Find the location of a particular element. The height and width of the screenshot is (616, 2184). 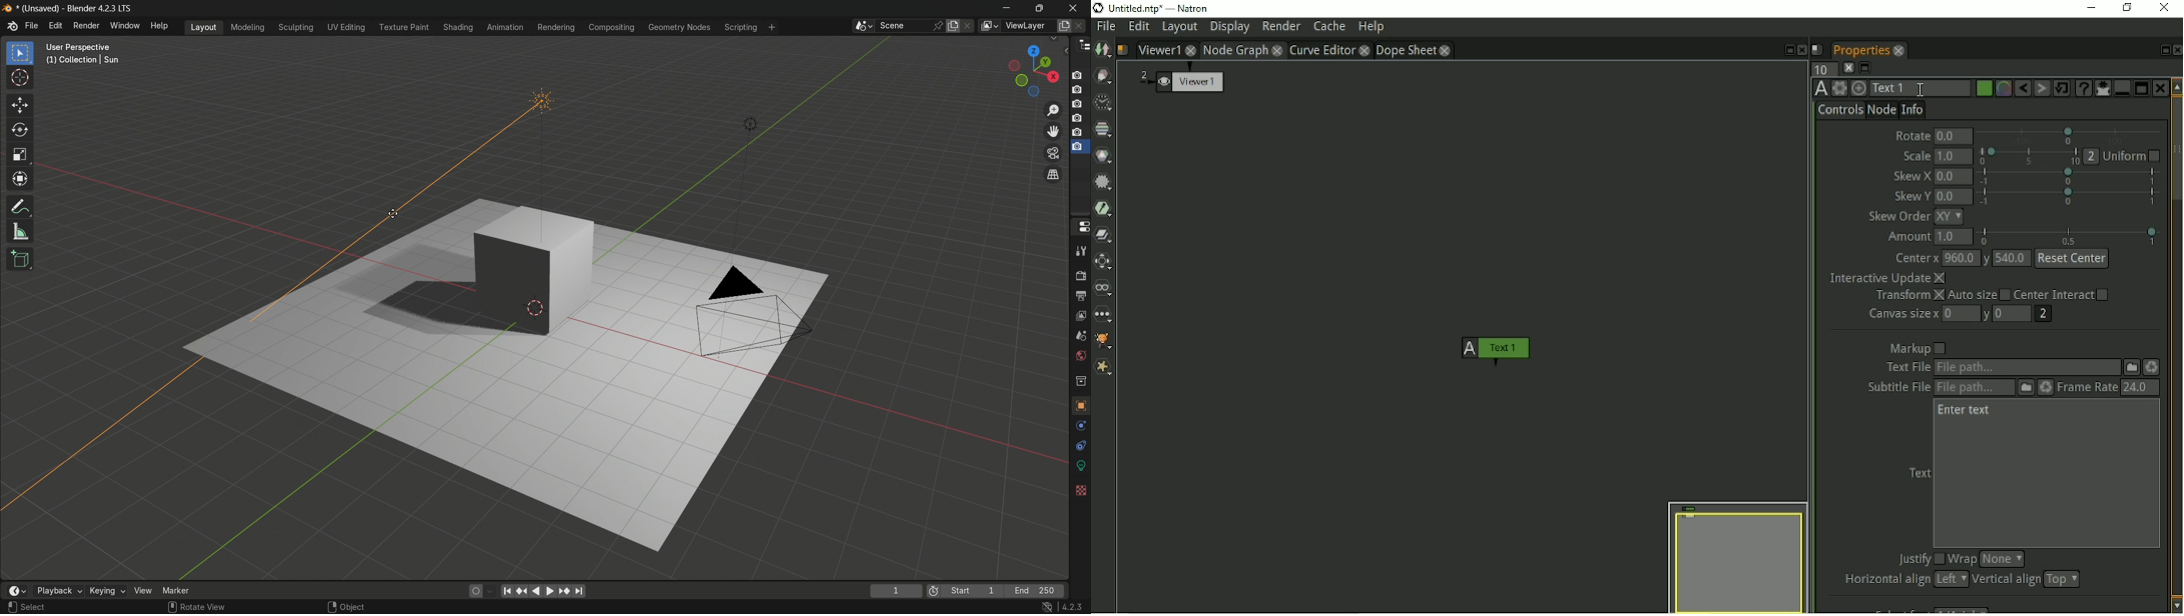

help menu is located at coordinates (159, 26).